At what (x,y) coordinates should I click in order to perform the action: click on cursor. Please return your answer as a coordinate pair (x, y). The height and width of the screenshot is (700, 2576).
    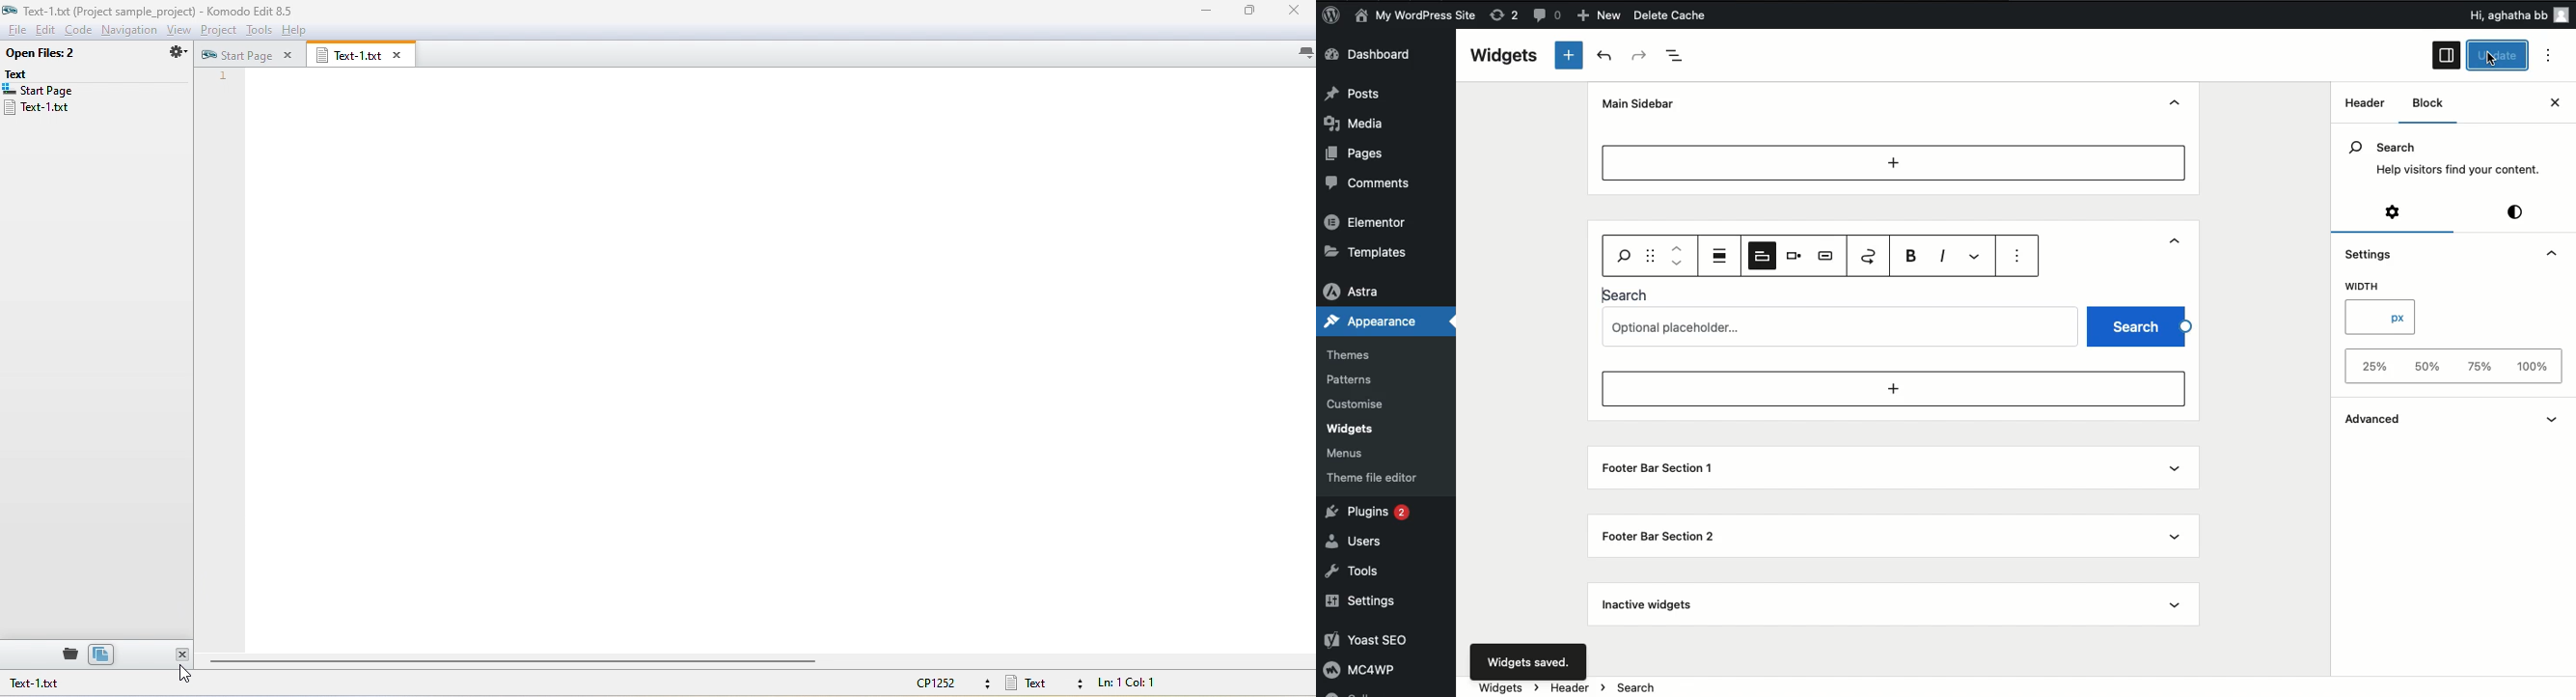
    Looking at the image, I should click on (2496, 62).